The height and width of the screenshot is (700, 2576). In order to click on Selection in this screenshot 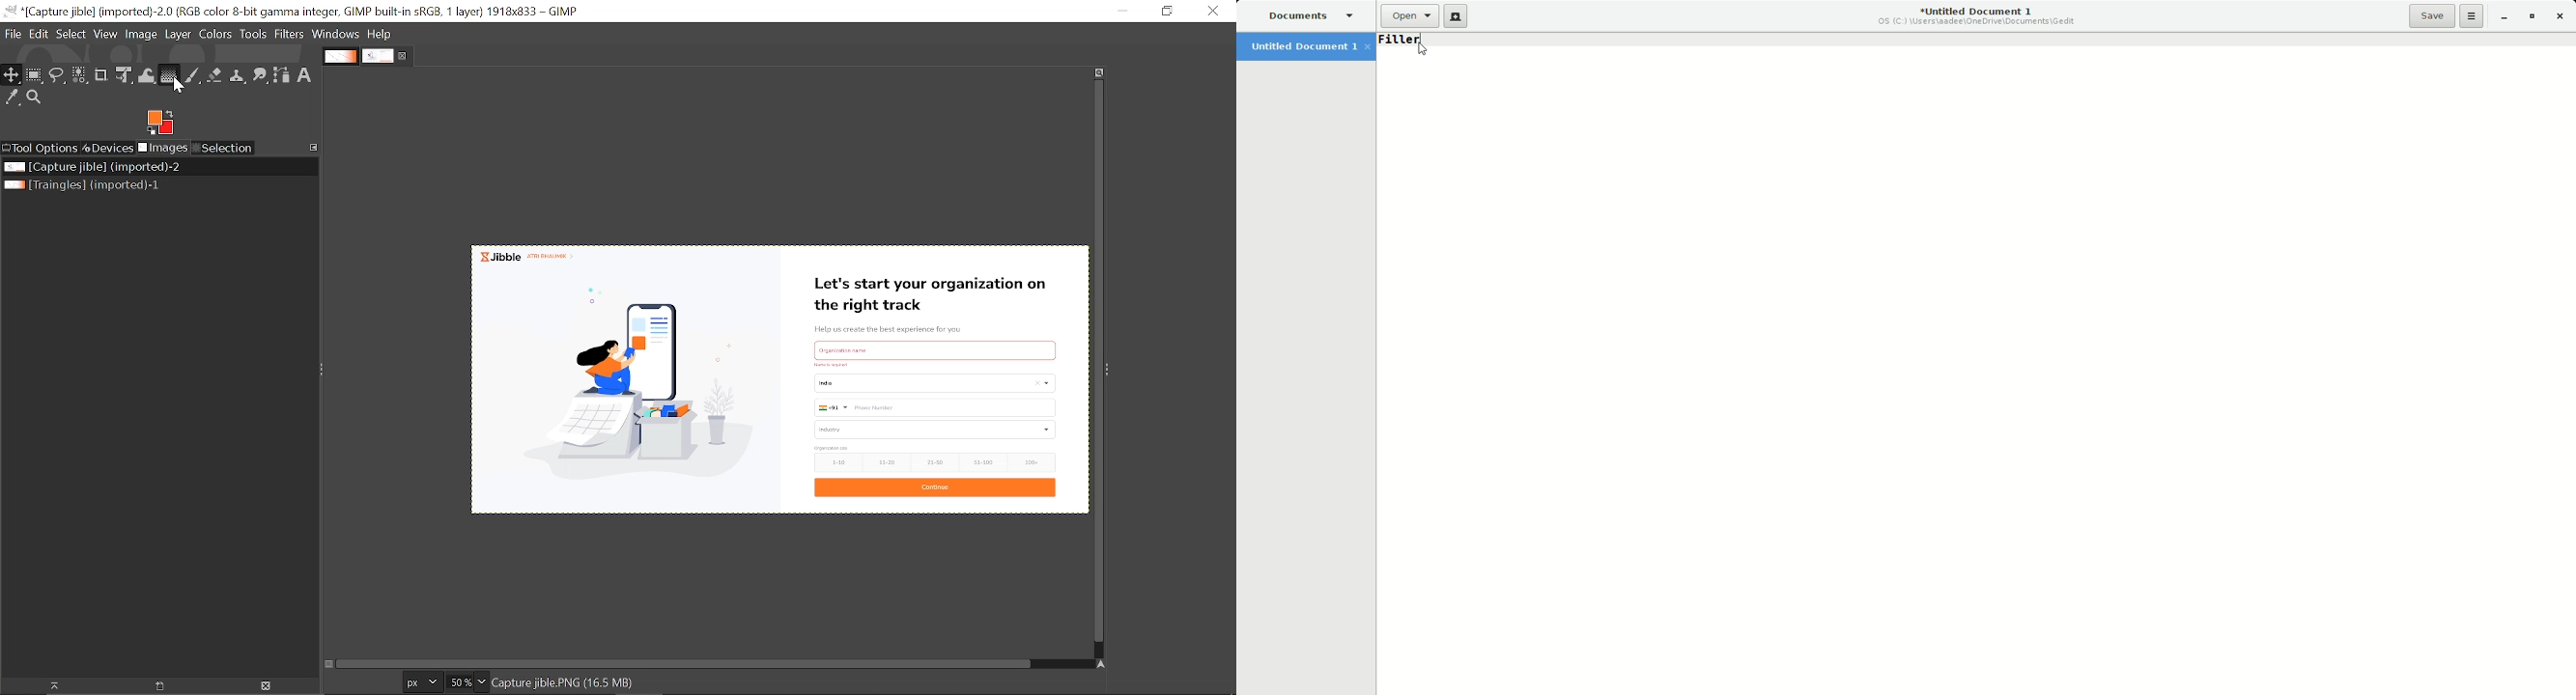, I will do `click(224, 148)`.